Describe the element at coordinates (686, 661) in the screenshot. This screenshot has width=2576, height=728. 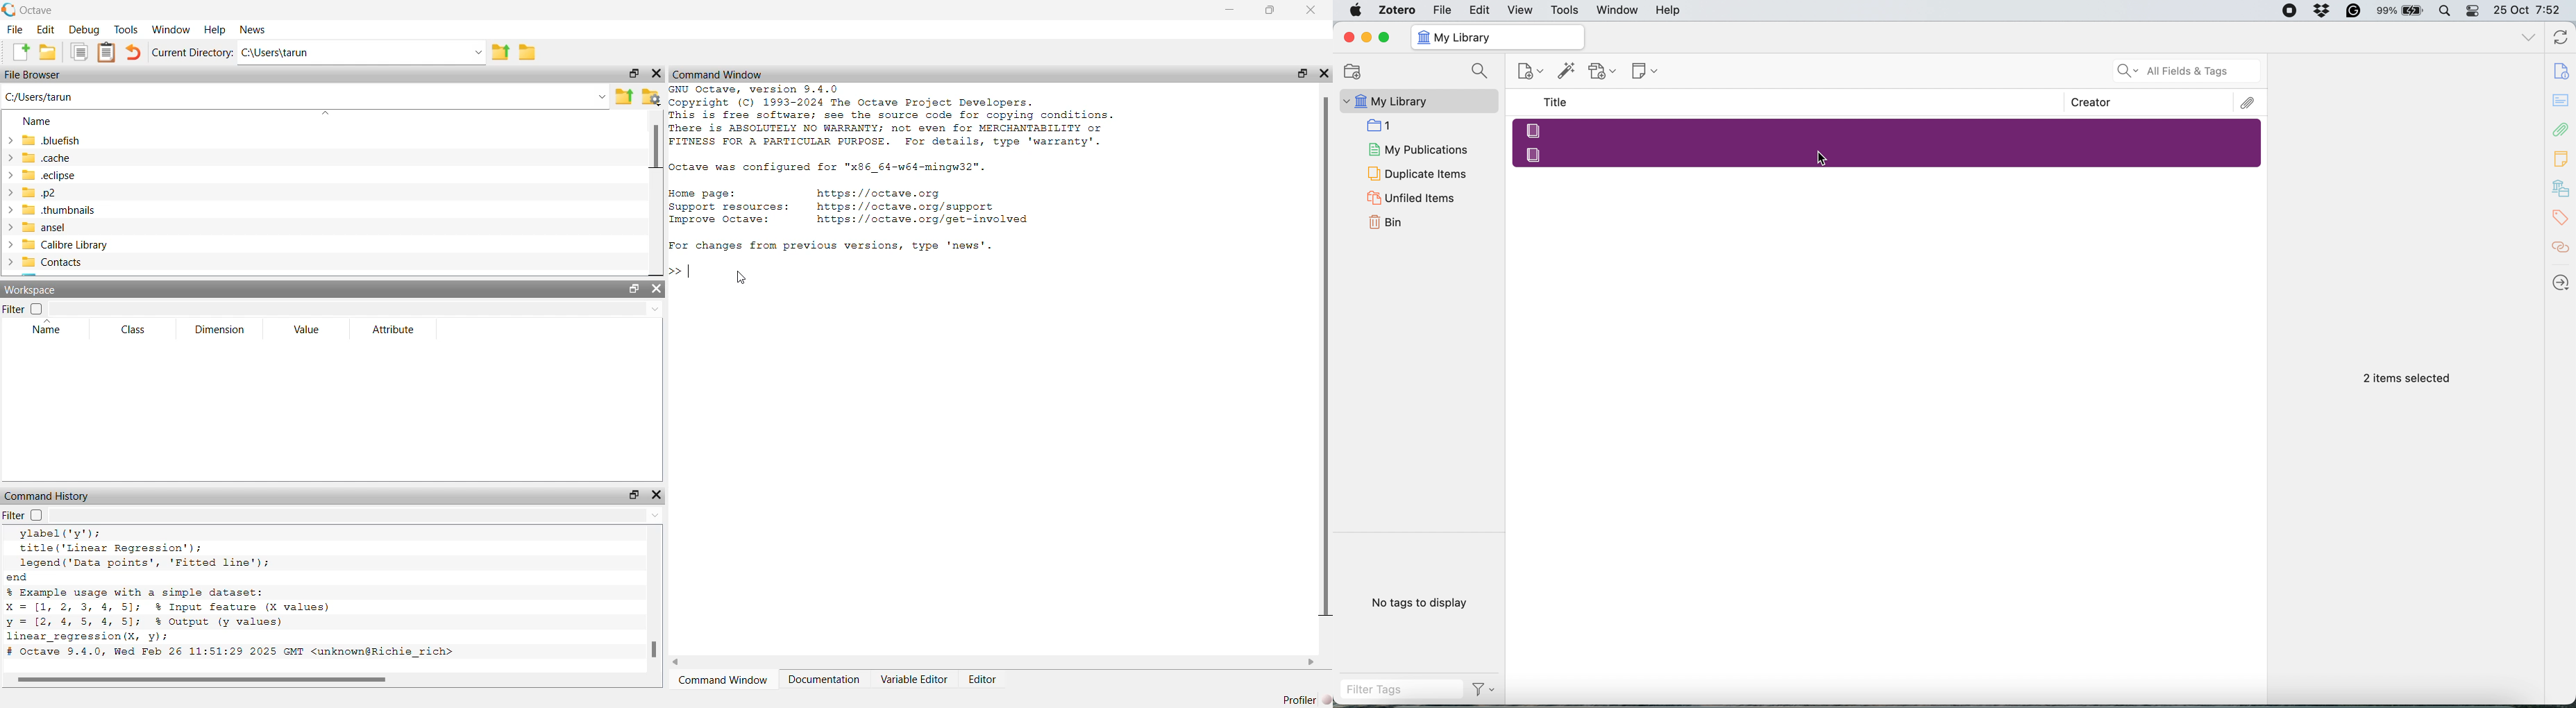
I see `move left` at that location.